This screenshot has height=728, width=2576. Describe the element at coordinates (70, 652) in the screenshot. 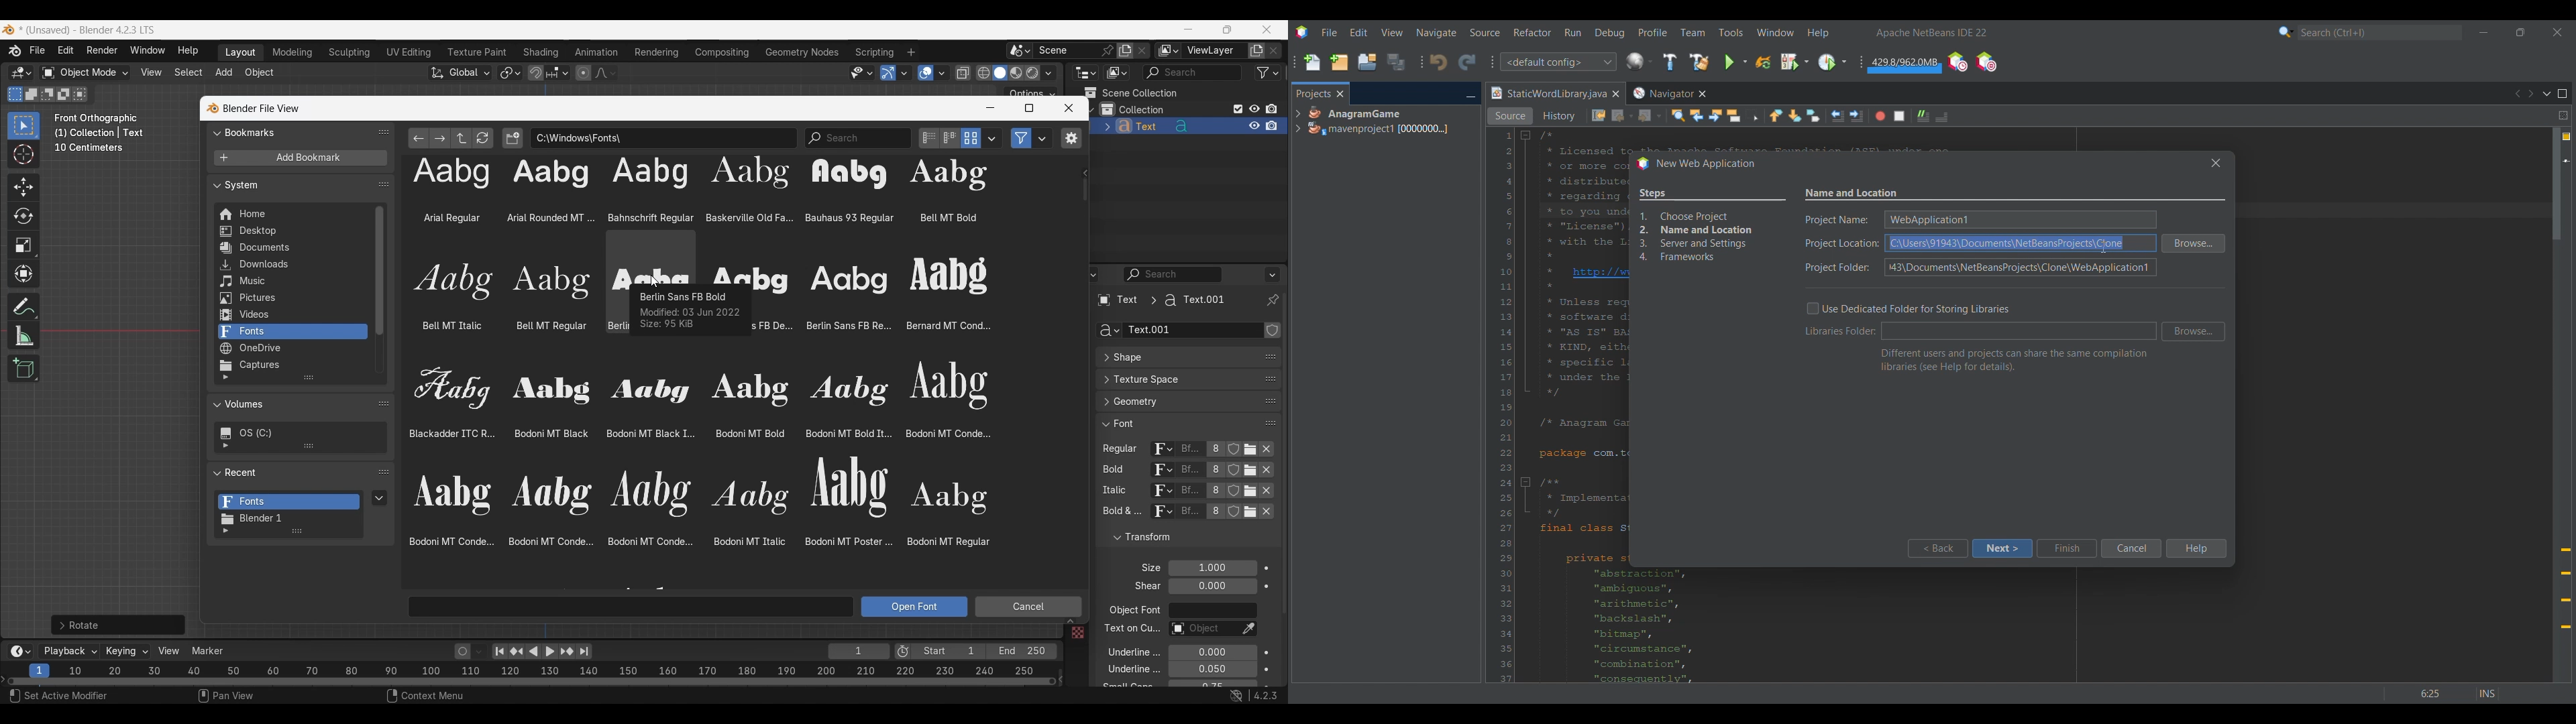

I see `Playback` at that location.